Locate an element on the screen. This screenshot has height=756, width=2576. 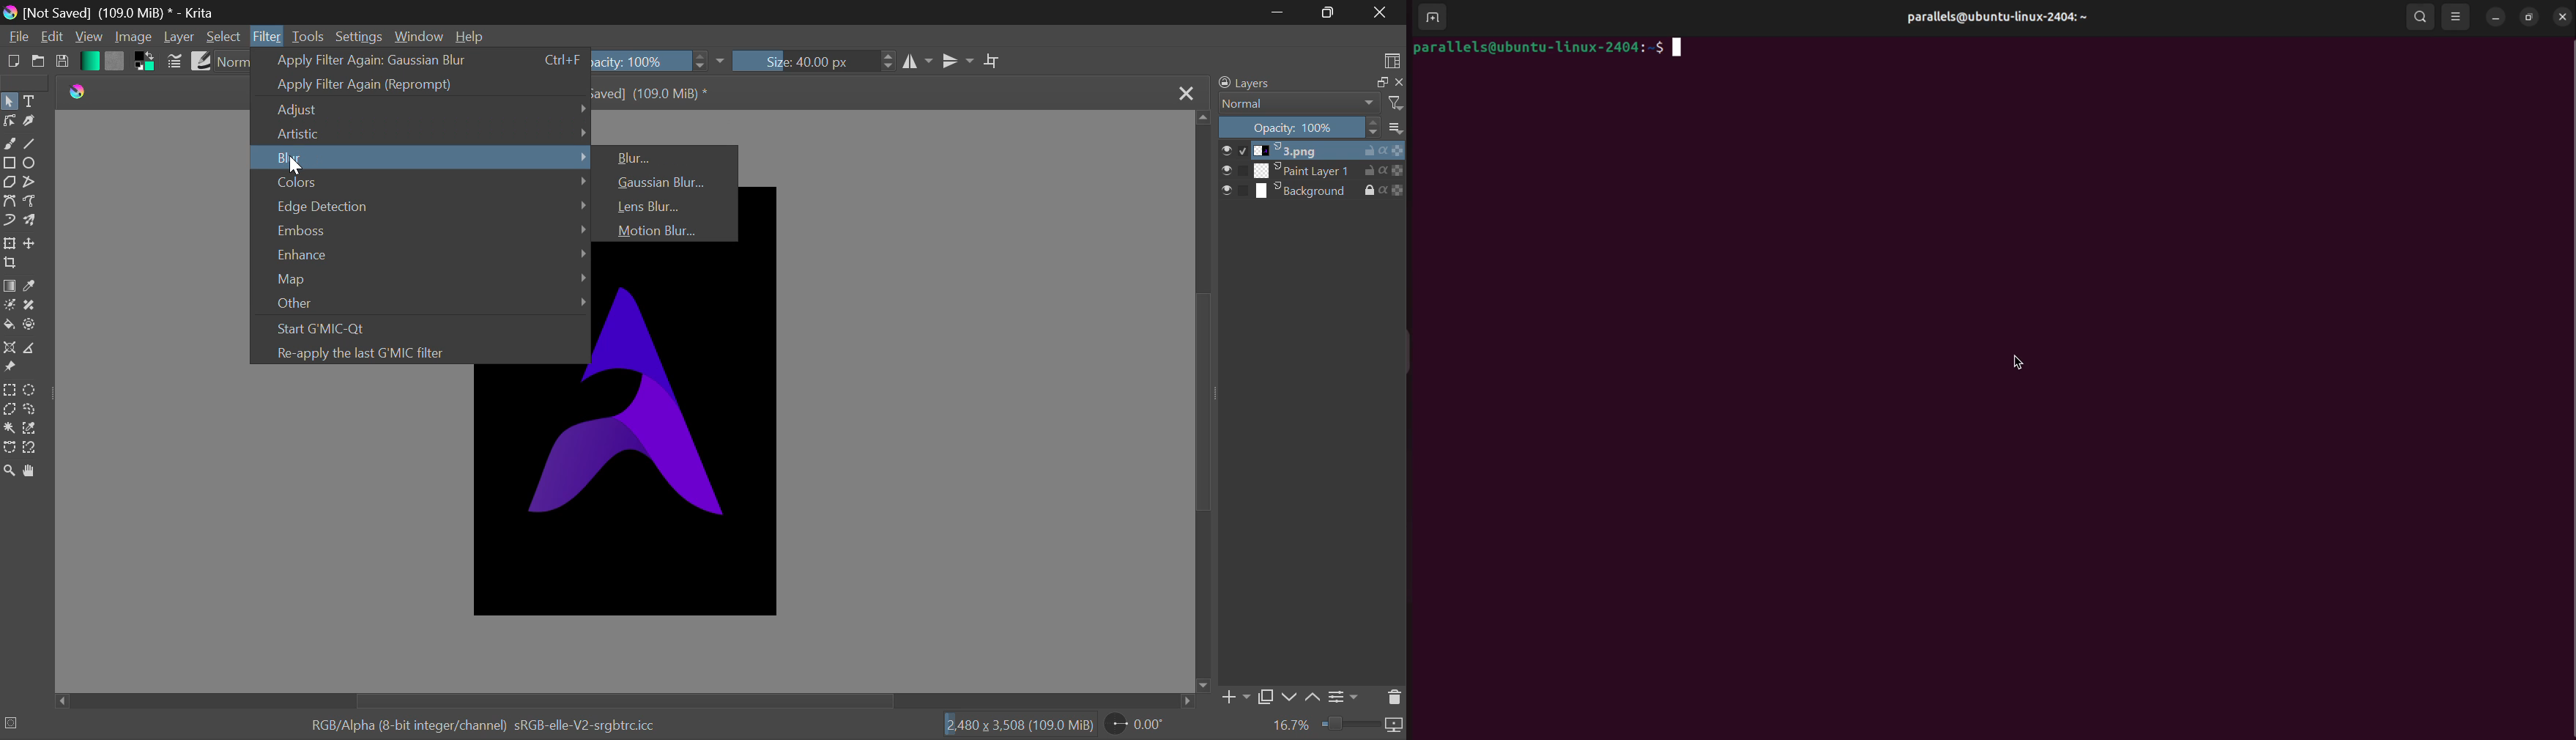
Gaussian Blur is located at coordinates (664, 182).